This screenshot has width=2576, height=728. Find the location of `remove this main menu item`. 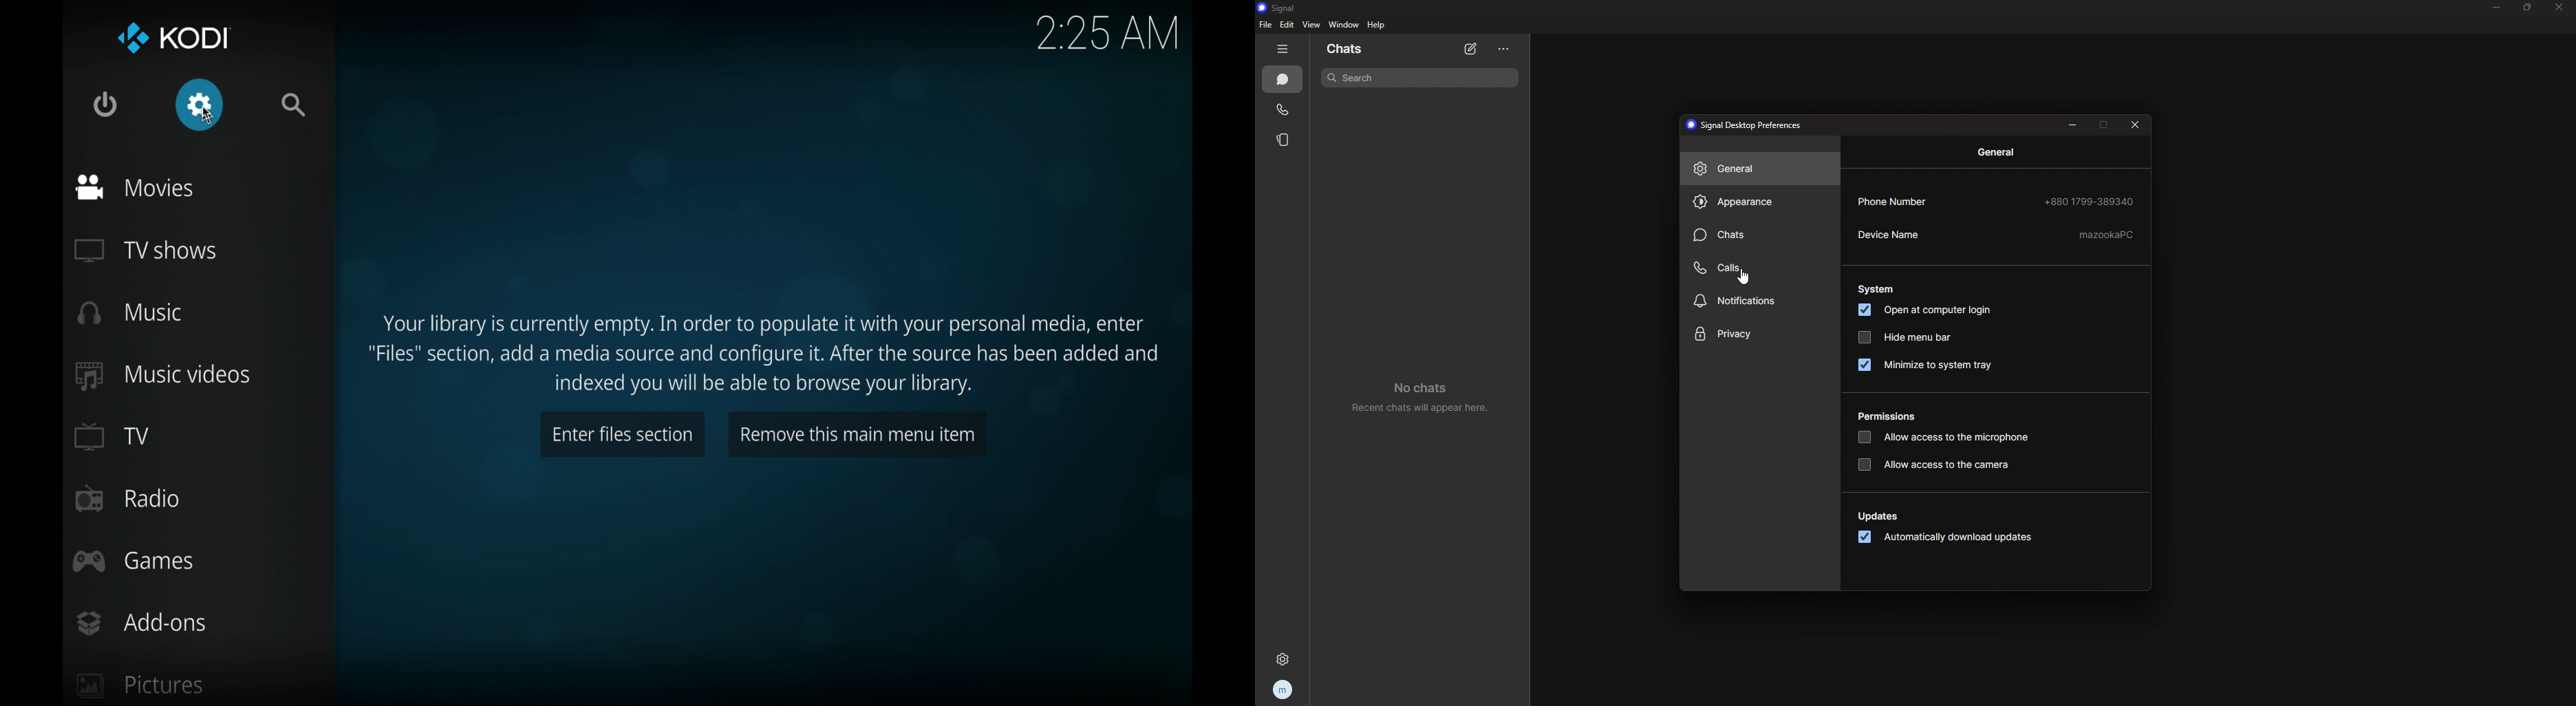

remove this main menu item is located at coordinates (856, 433).